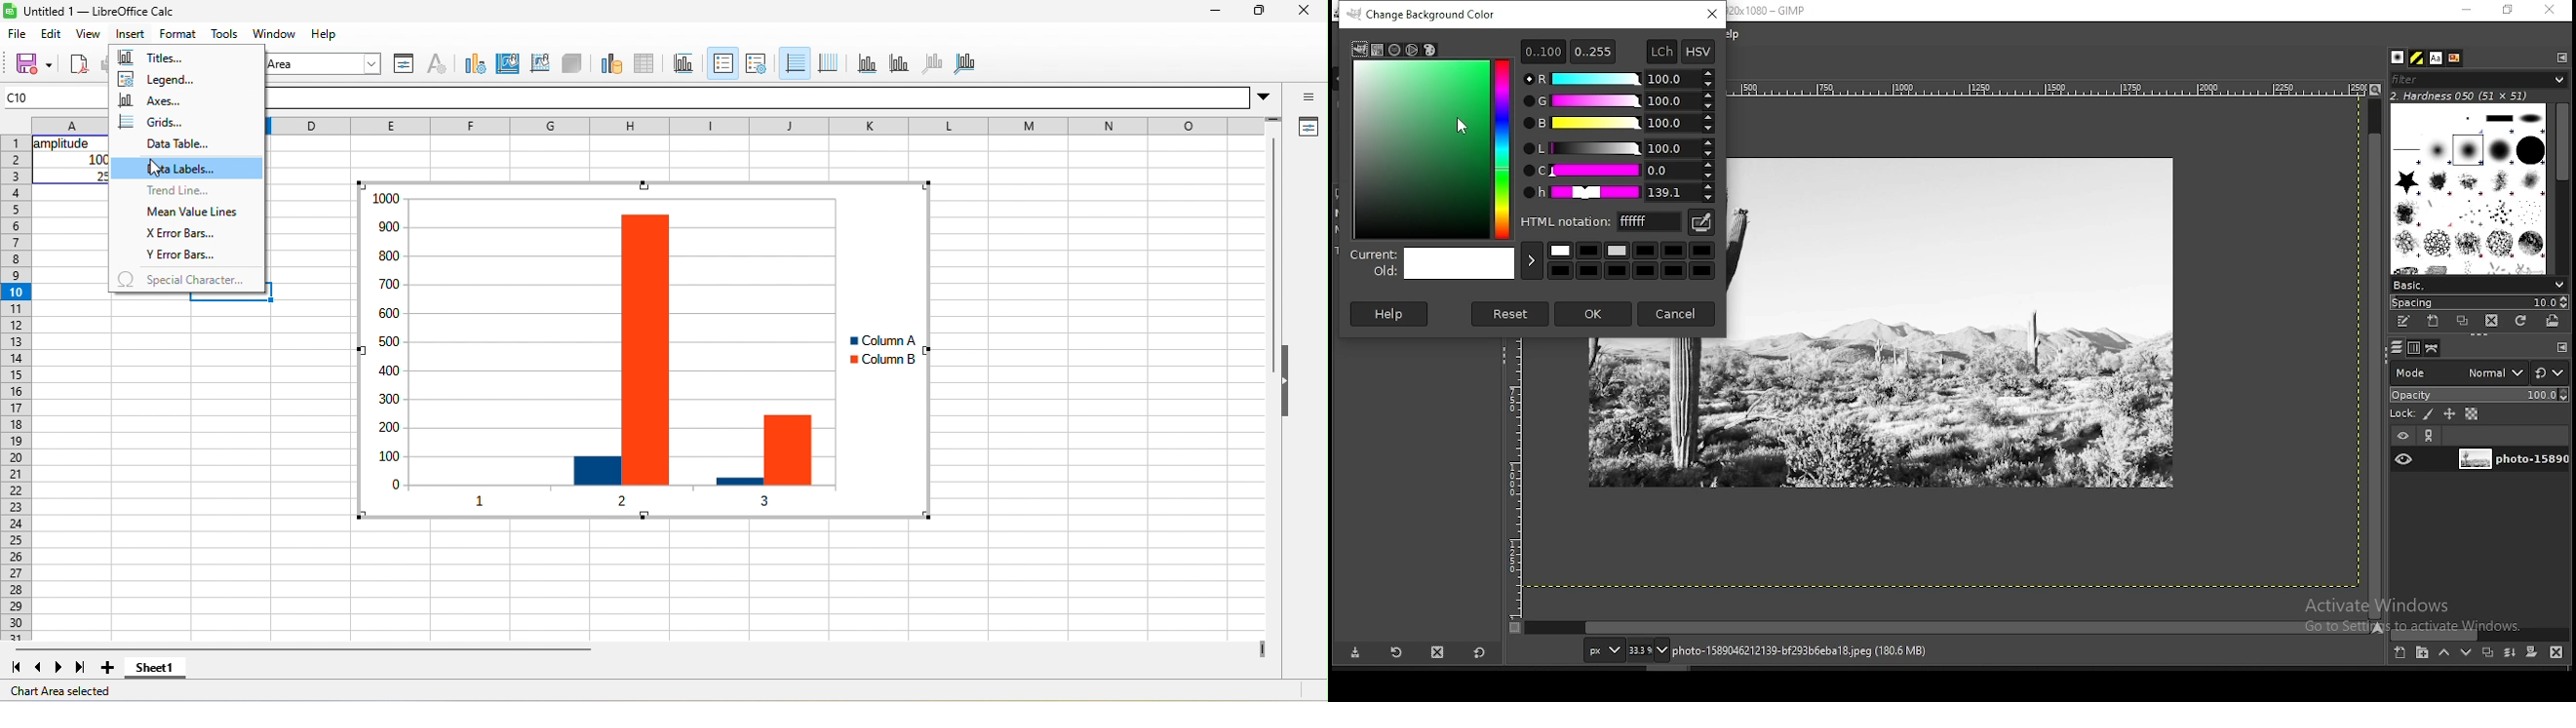  Describe the element at coordinates (188, 167) in the screenshot. I see `data labels` at that location.